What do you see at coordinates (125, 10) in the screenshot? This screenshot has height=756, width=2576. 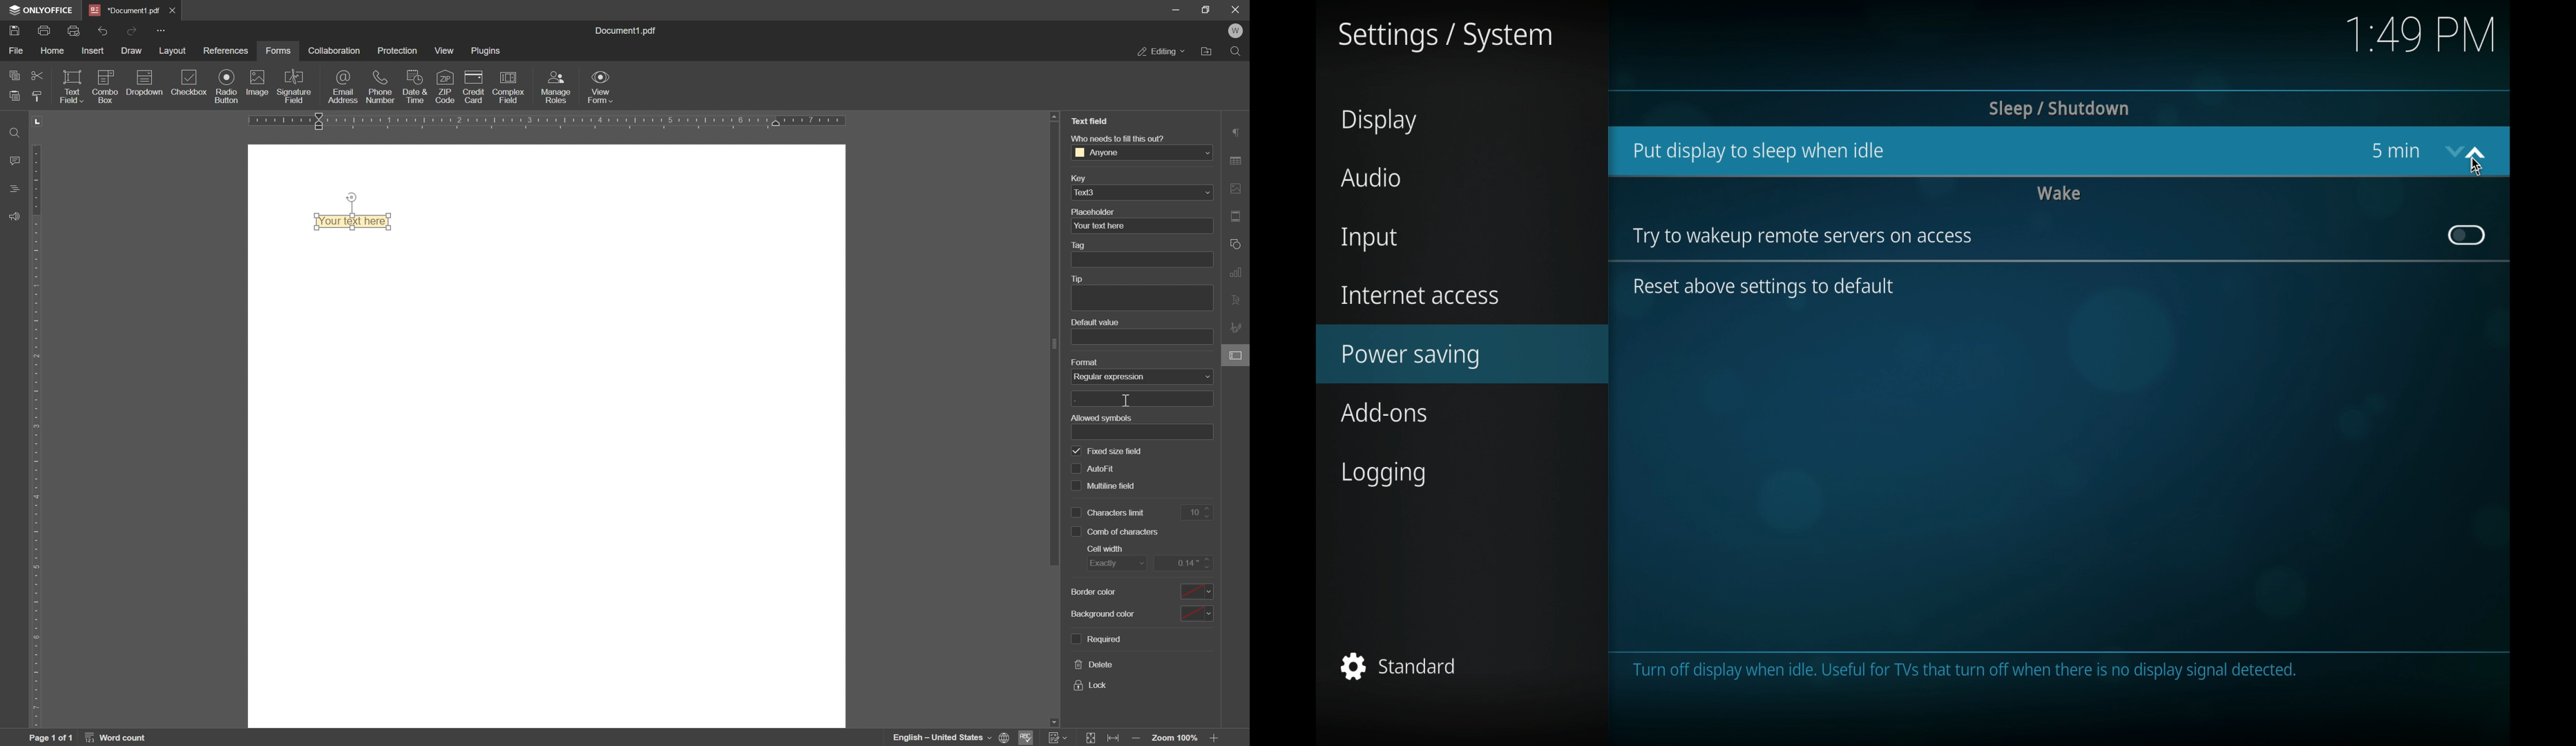 I see `*Document1.pdf` at bounding box center [125, 10].